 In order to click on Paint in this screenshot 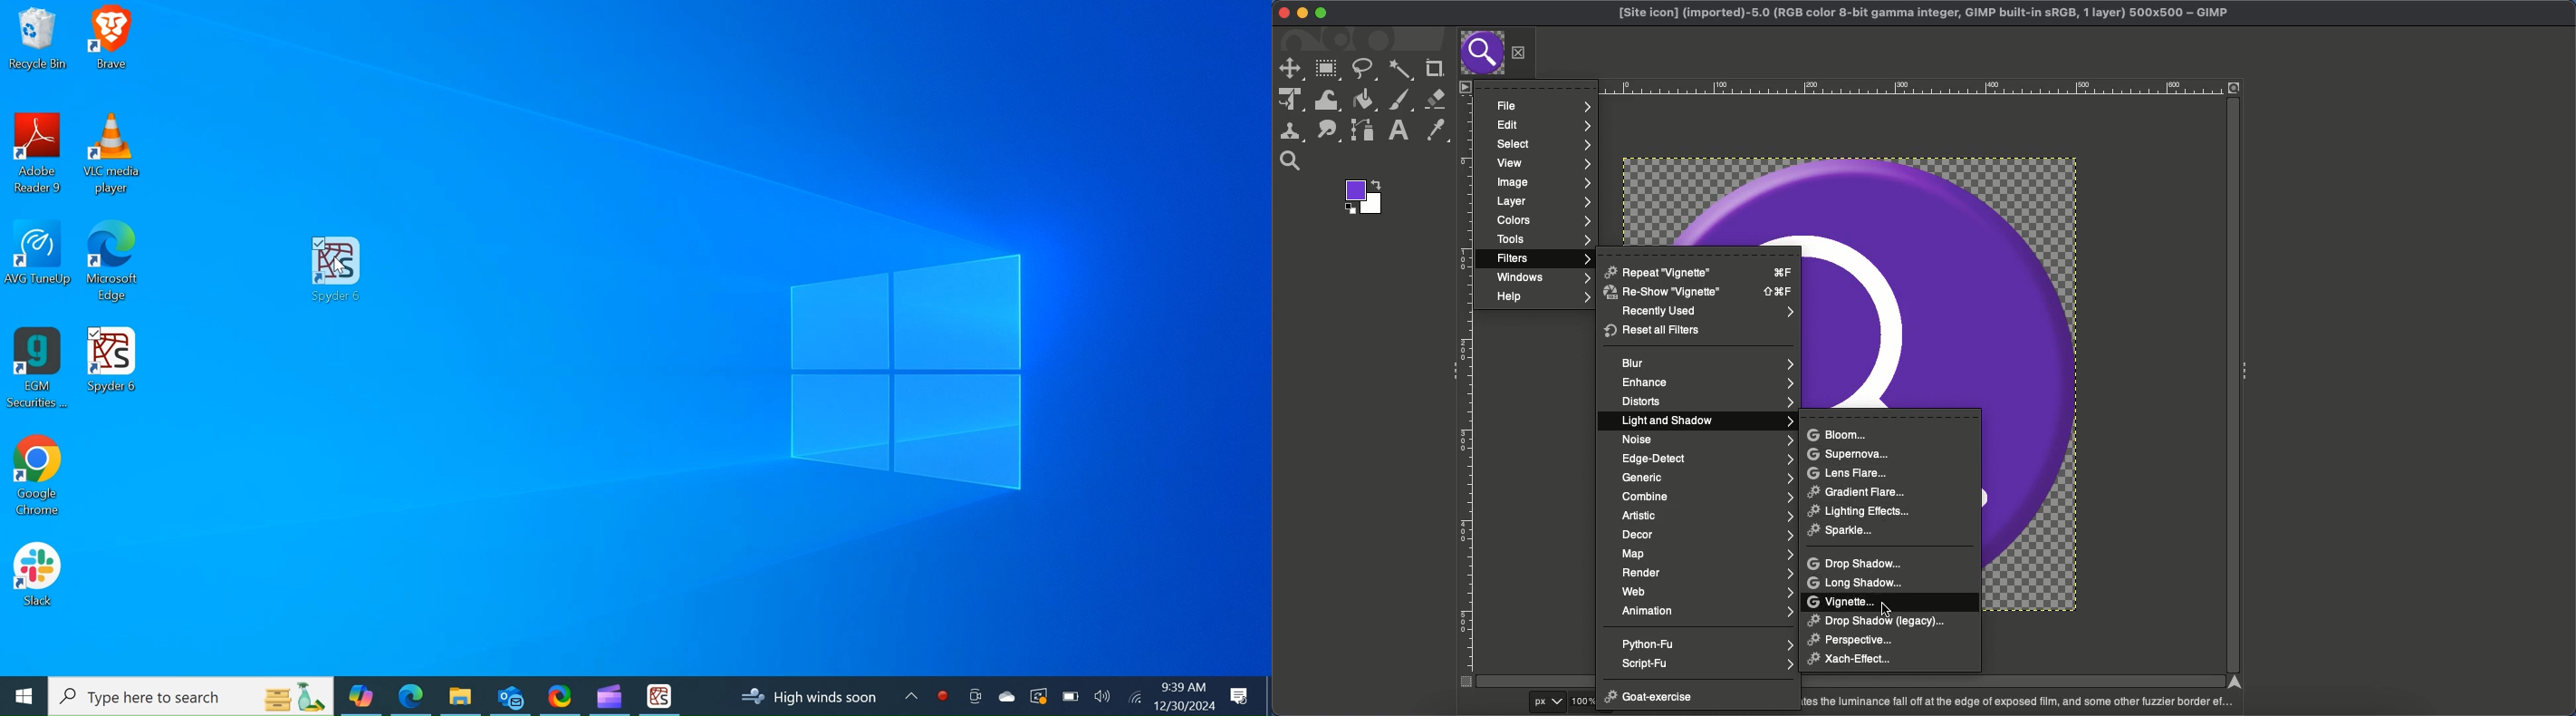, I will do `click(1399, 101)`.